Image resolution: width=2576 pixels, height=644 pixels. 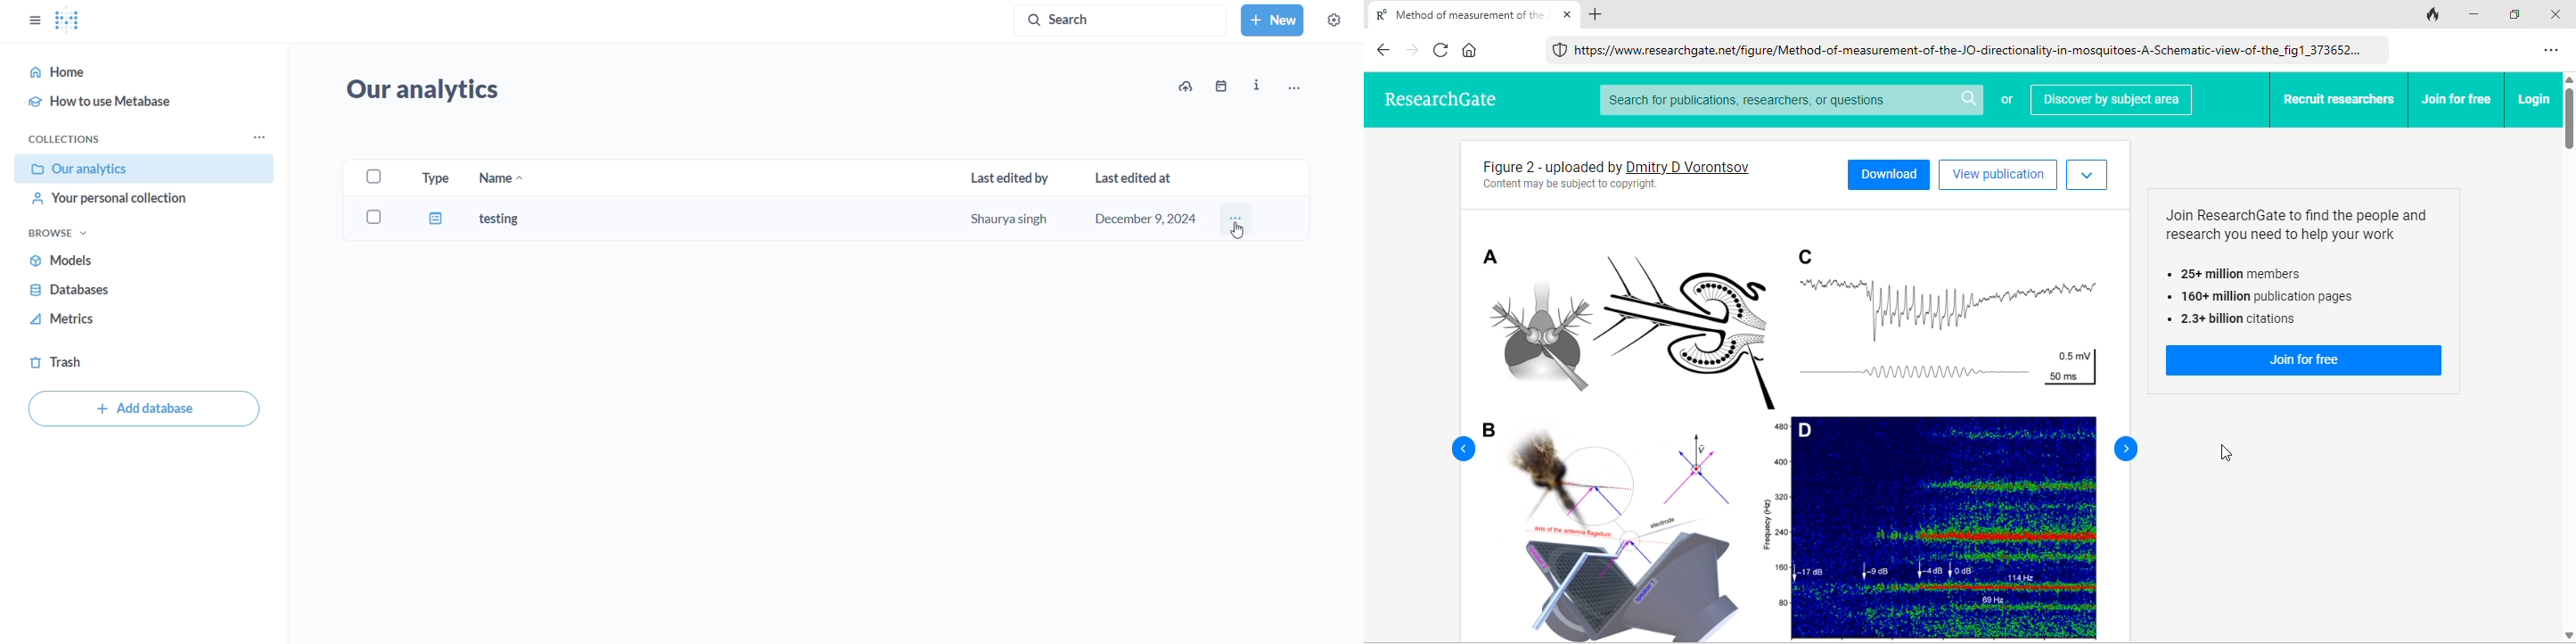 What do you see at coordinates (2518, 15) in the screenshot?
I see `maximize` at bounding box center [2518, 15].